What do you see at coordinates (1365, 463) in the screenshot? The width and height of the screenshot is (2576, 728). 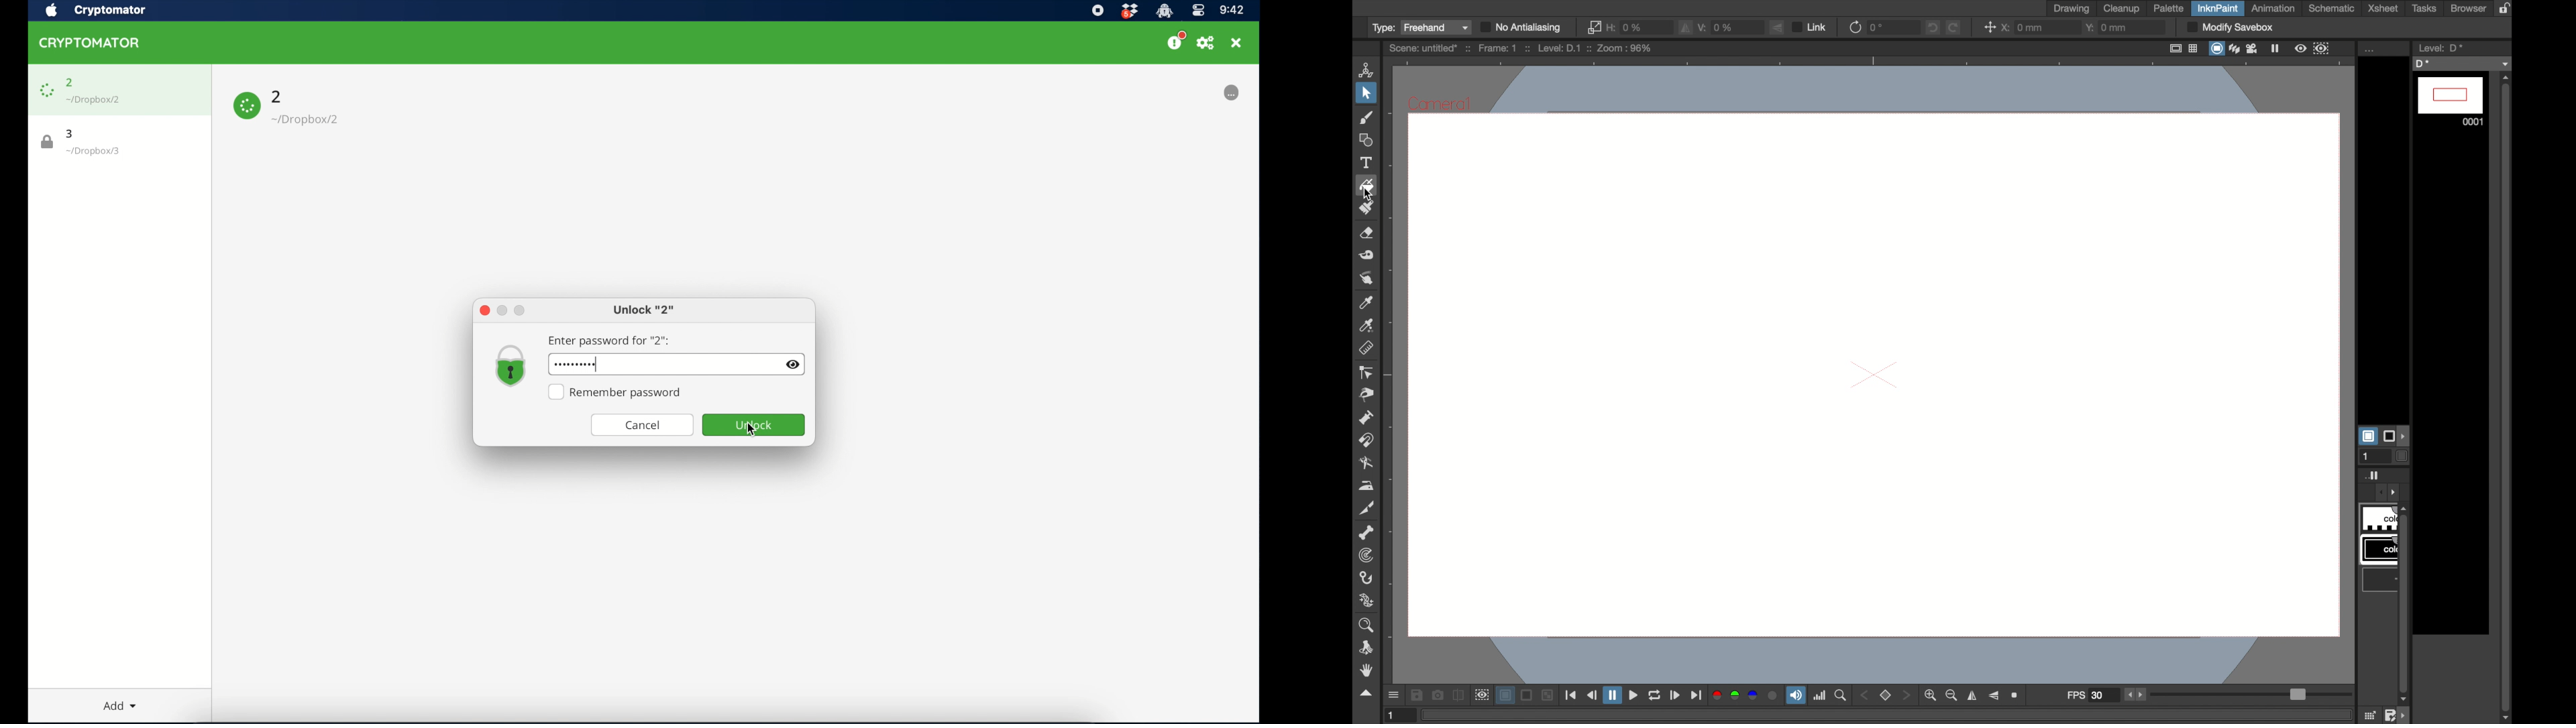 I see `blender tool` at bounding box center [1365, 463].